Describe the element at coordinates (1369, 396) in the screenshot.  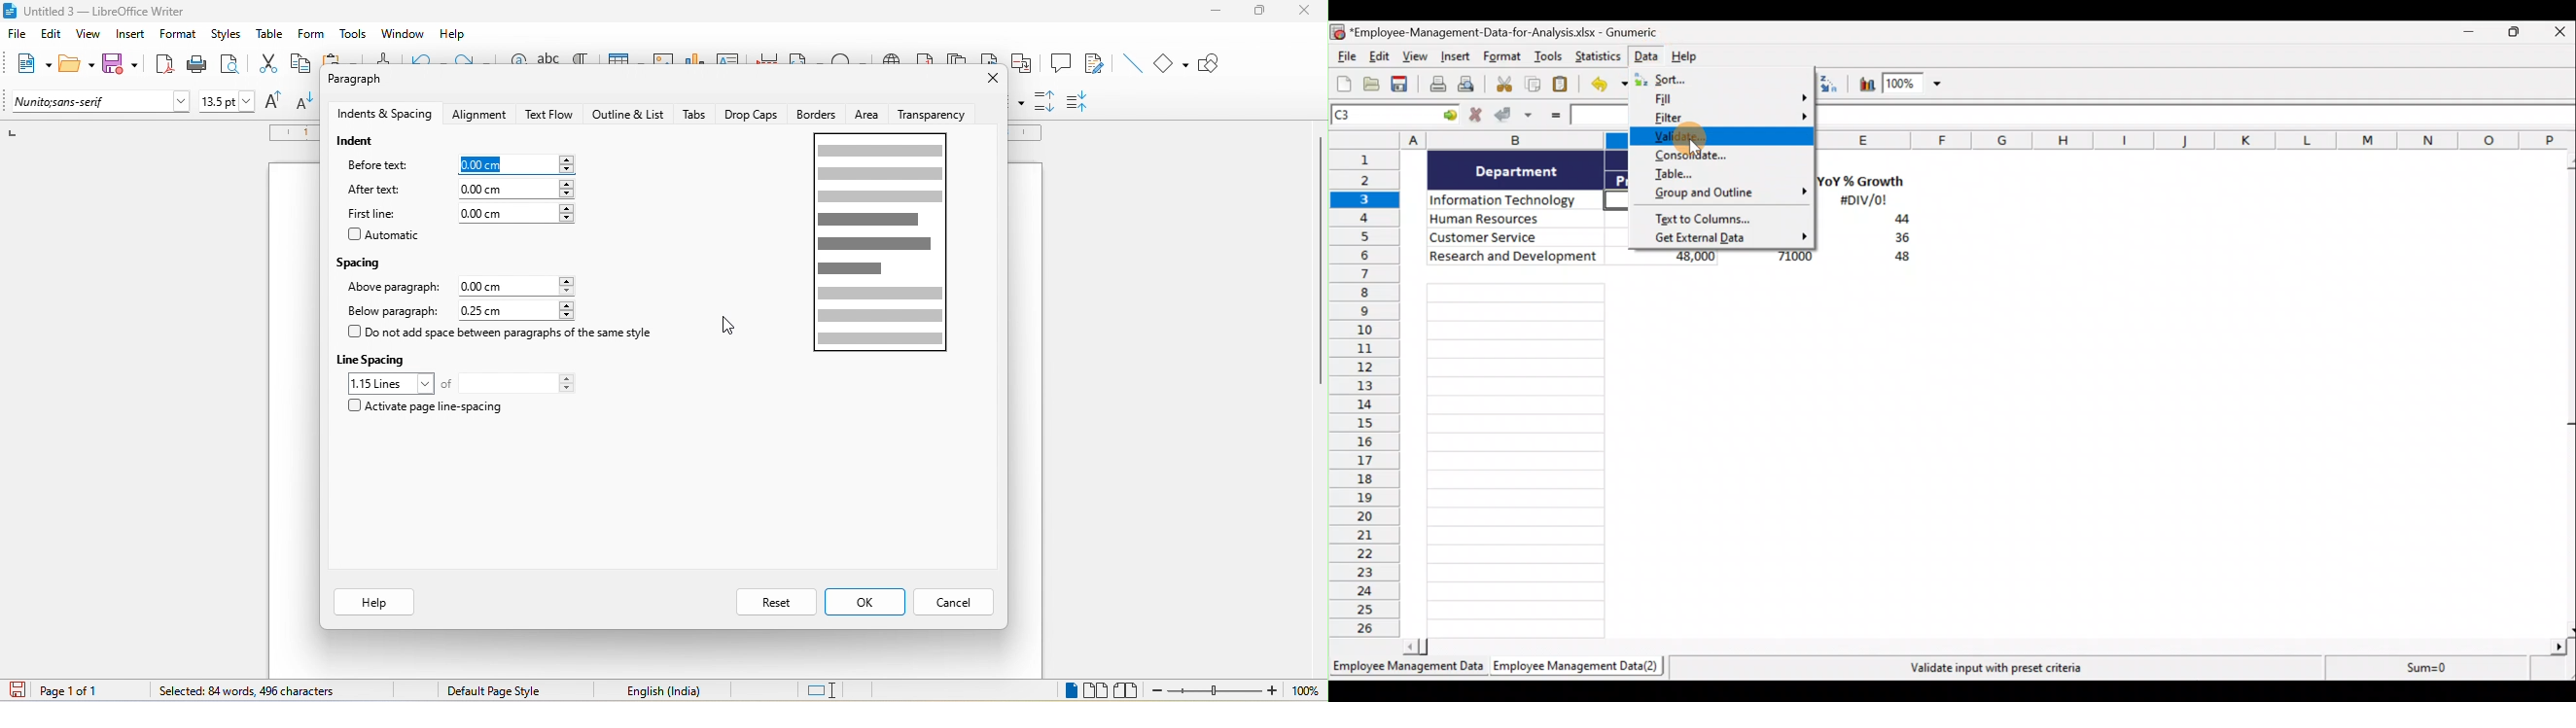
I see `Rows` at that location.